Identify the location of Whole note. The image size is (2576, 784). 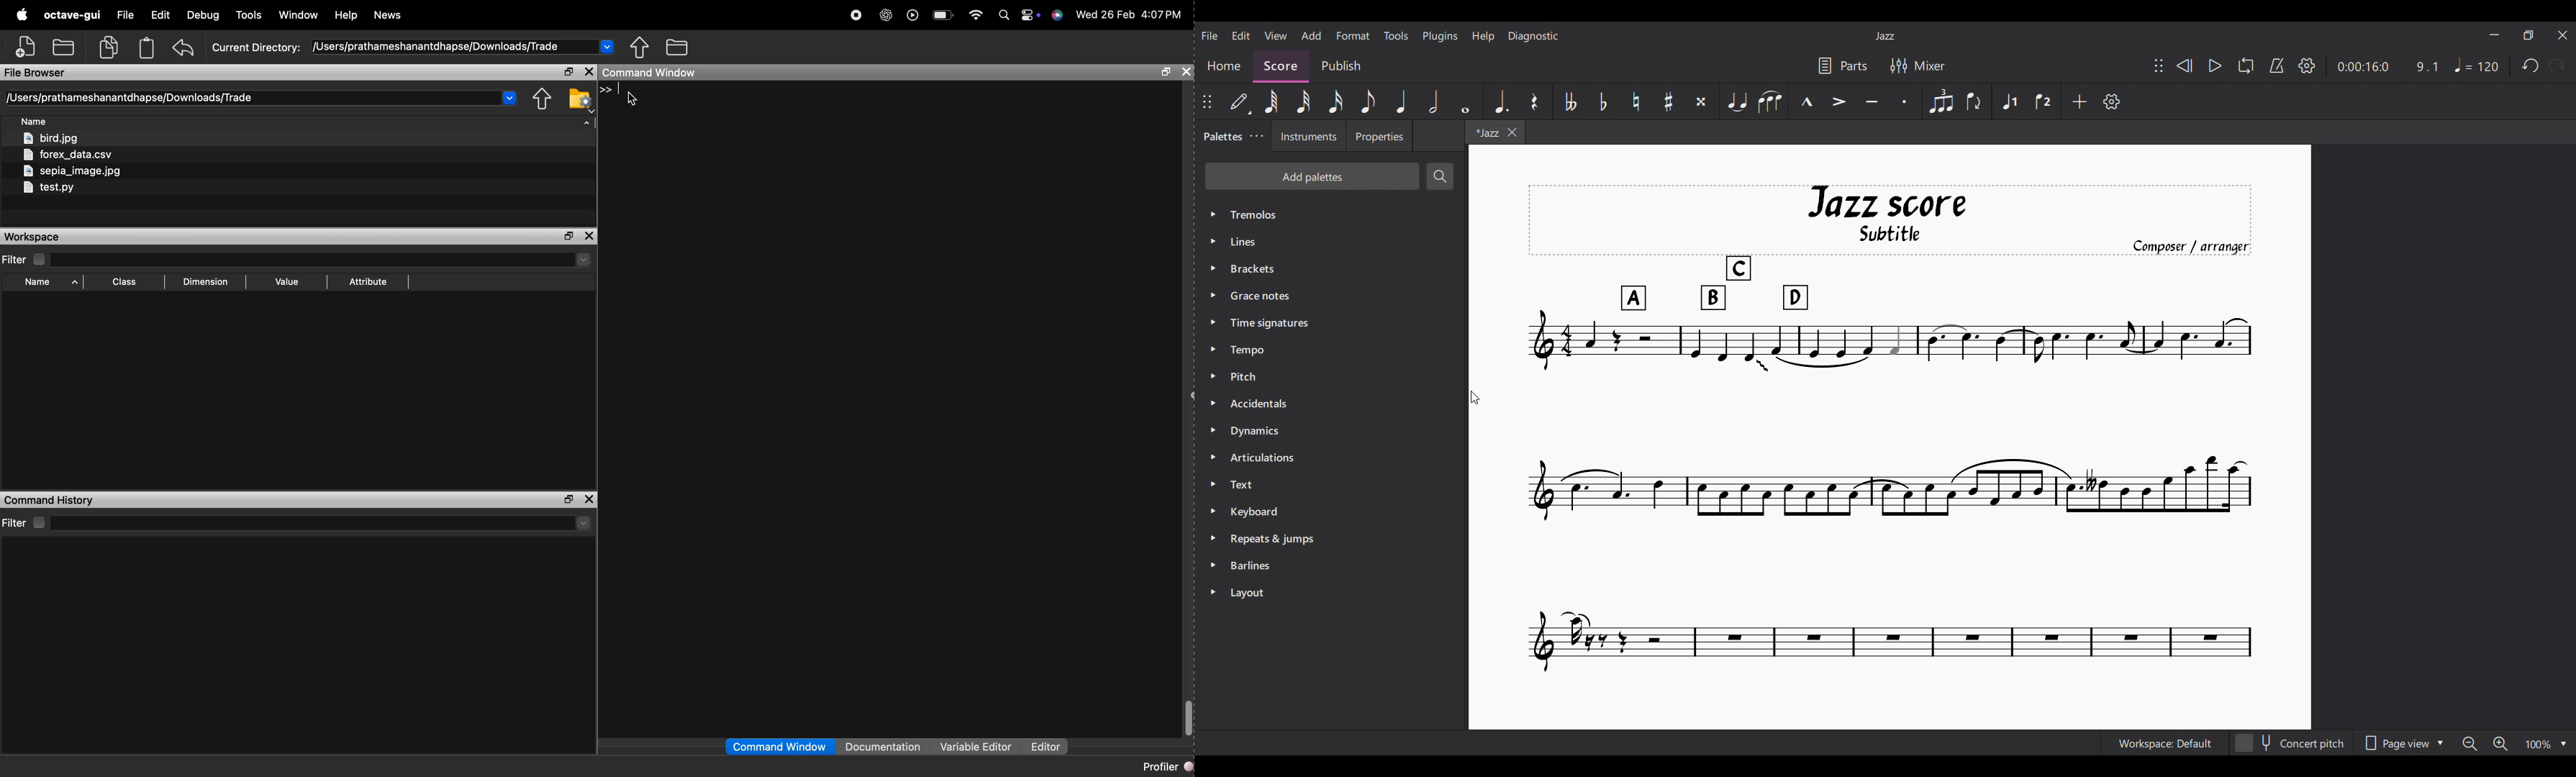
(1466, 102).